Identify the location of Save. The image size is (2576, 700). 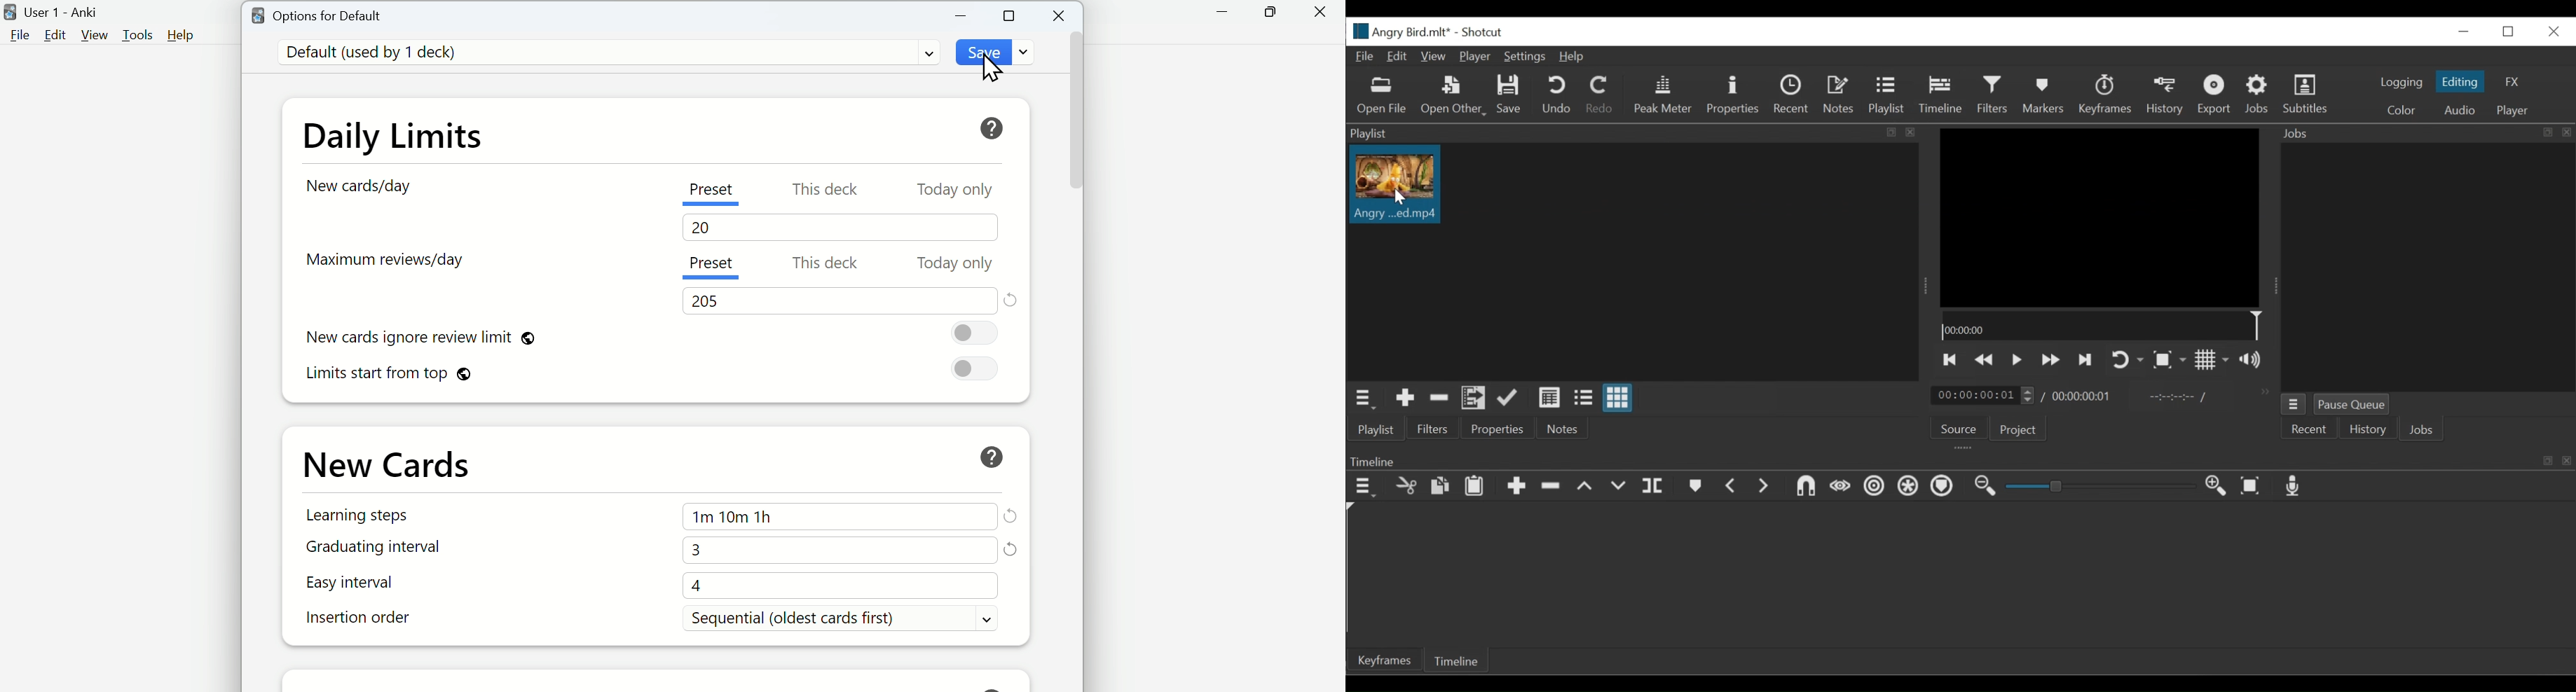
(1510, 94).